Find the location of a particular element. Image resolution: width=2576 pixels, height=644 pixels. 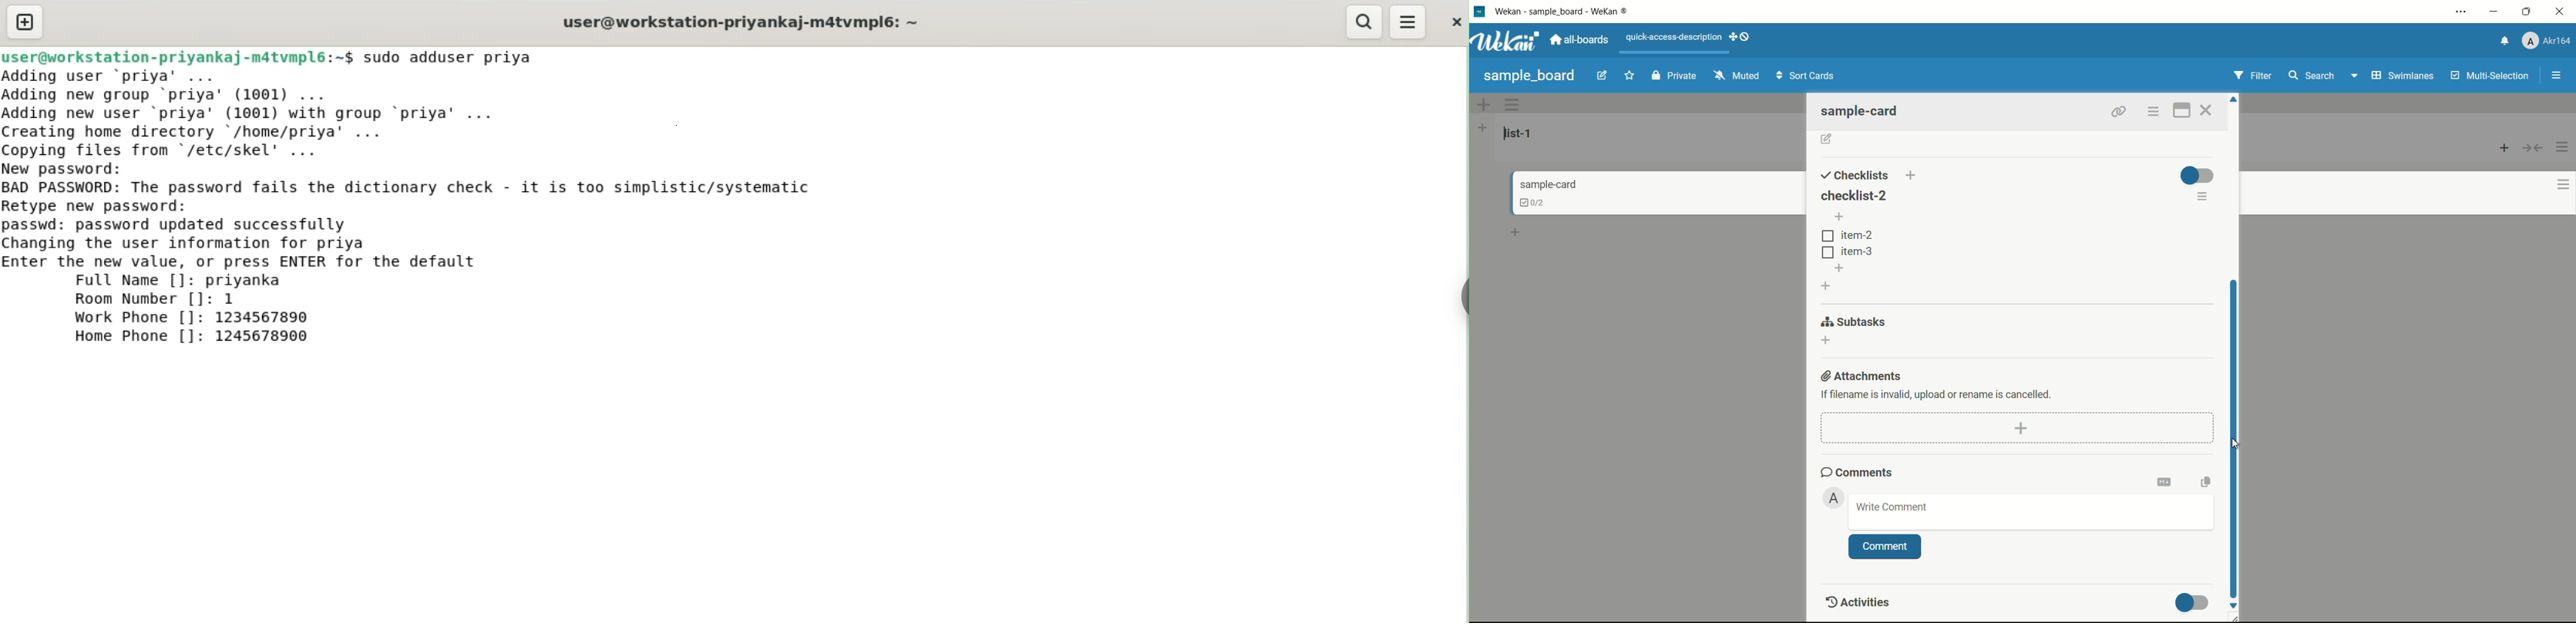

passwd: password updated successfully    changing the user information for priya  enter the new value, or press ENTER for default value is located at coordinates (276, 241).